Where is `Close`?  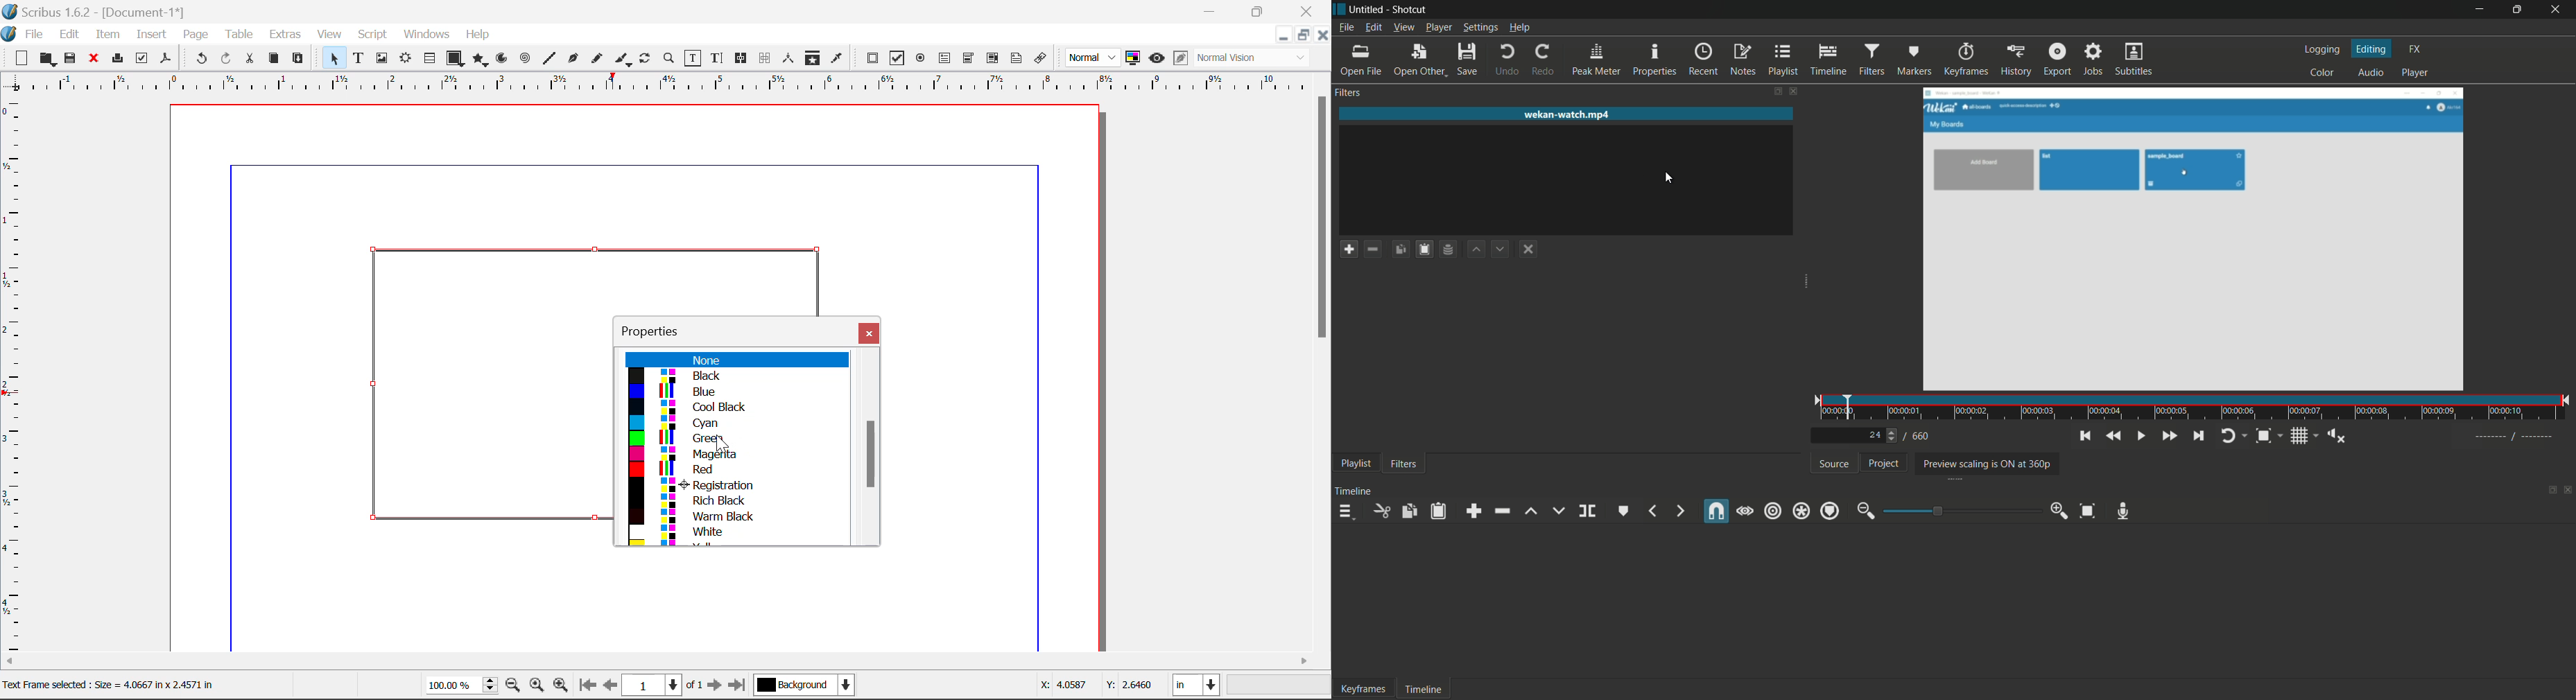
Close is located at coordinates (869, 333).